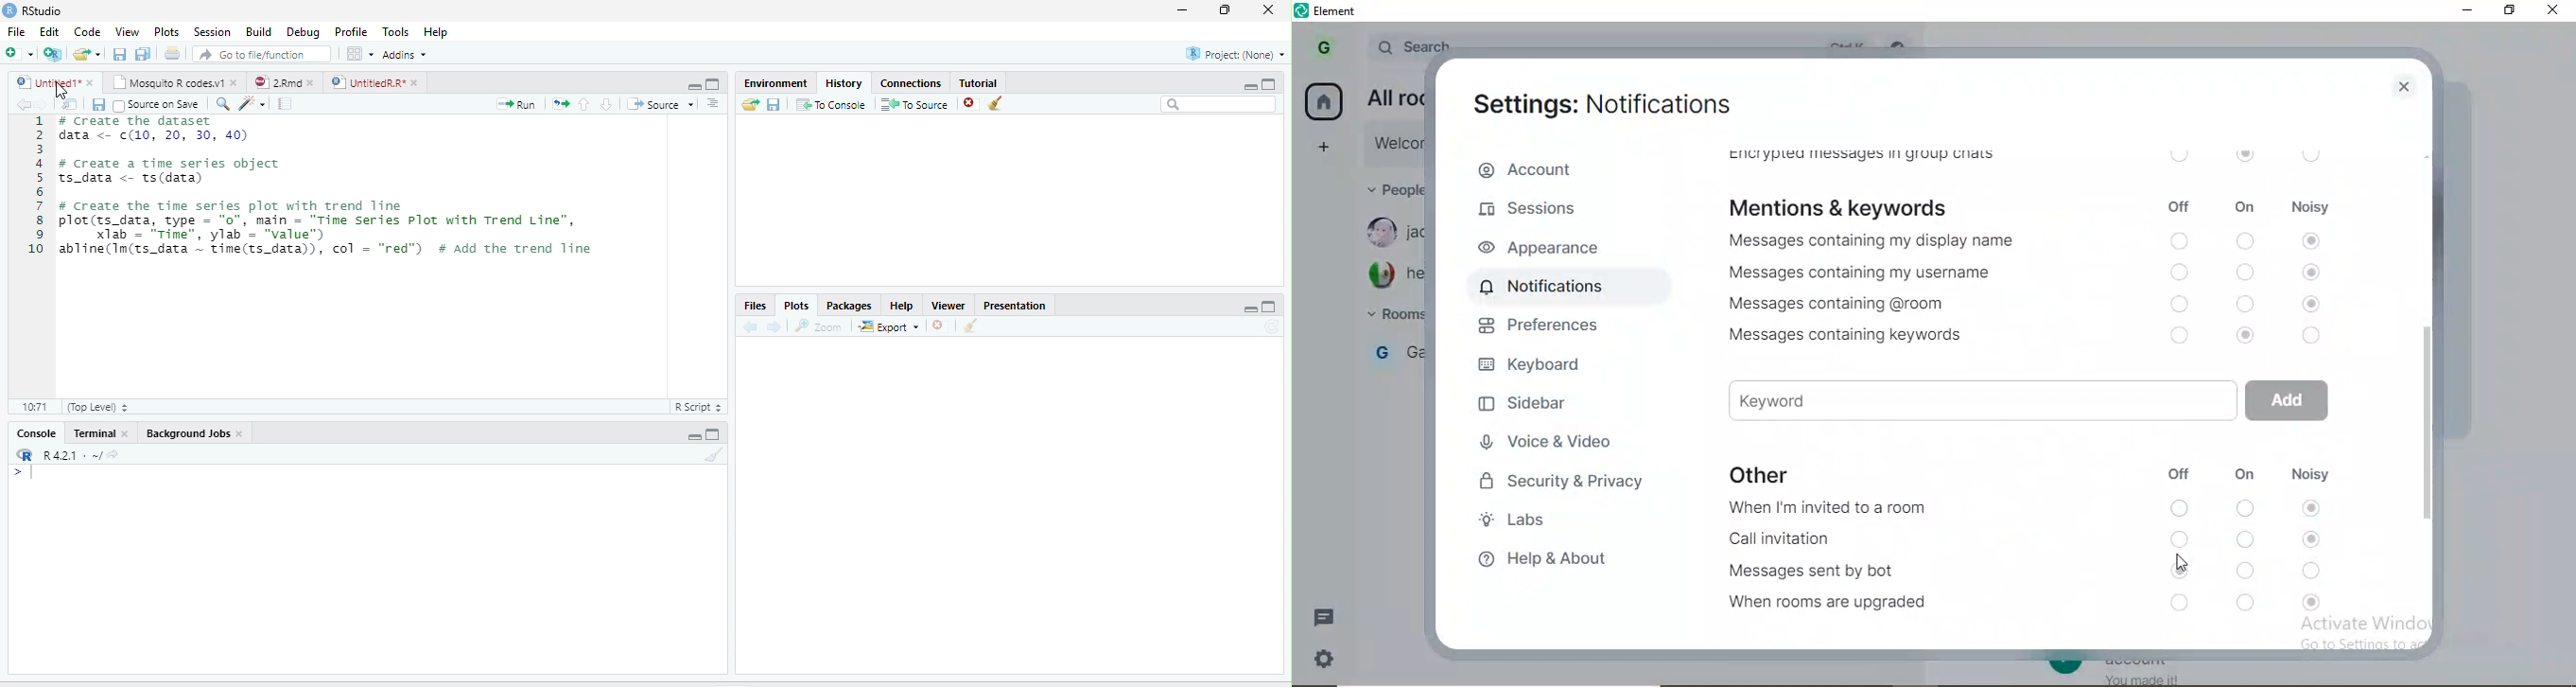  What do you see at coordinates (1395, 97) in the screenshot?
I see `email` at bounding box center [1395, 97].